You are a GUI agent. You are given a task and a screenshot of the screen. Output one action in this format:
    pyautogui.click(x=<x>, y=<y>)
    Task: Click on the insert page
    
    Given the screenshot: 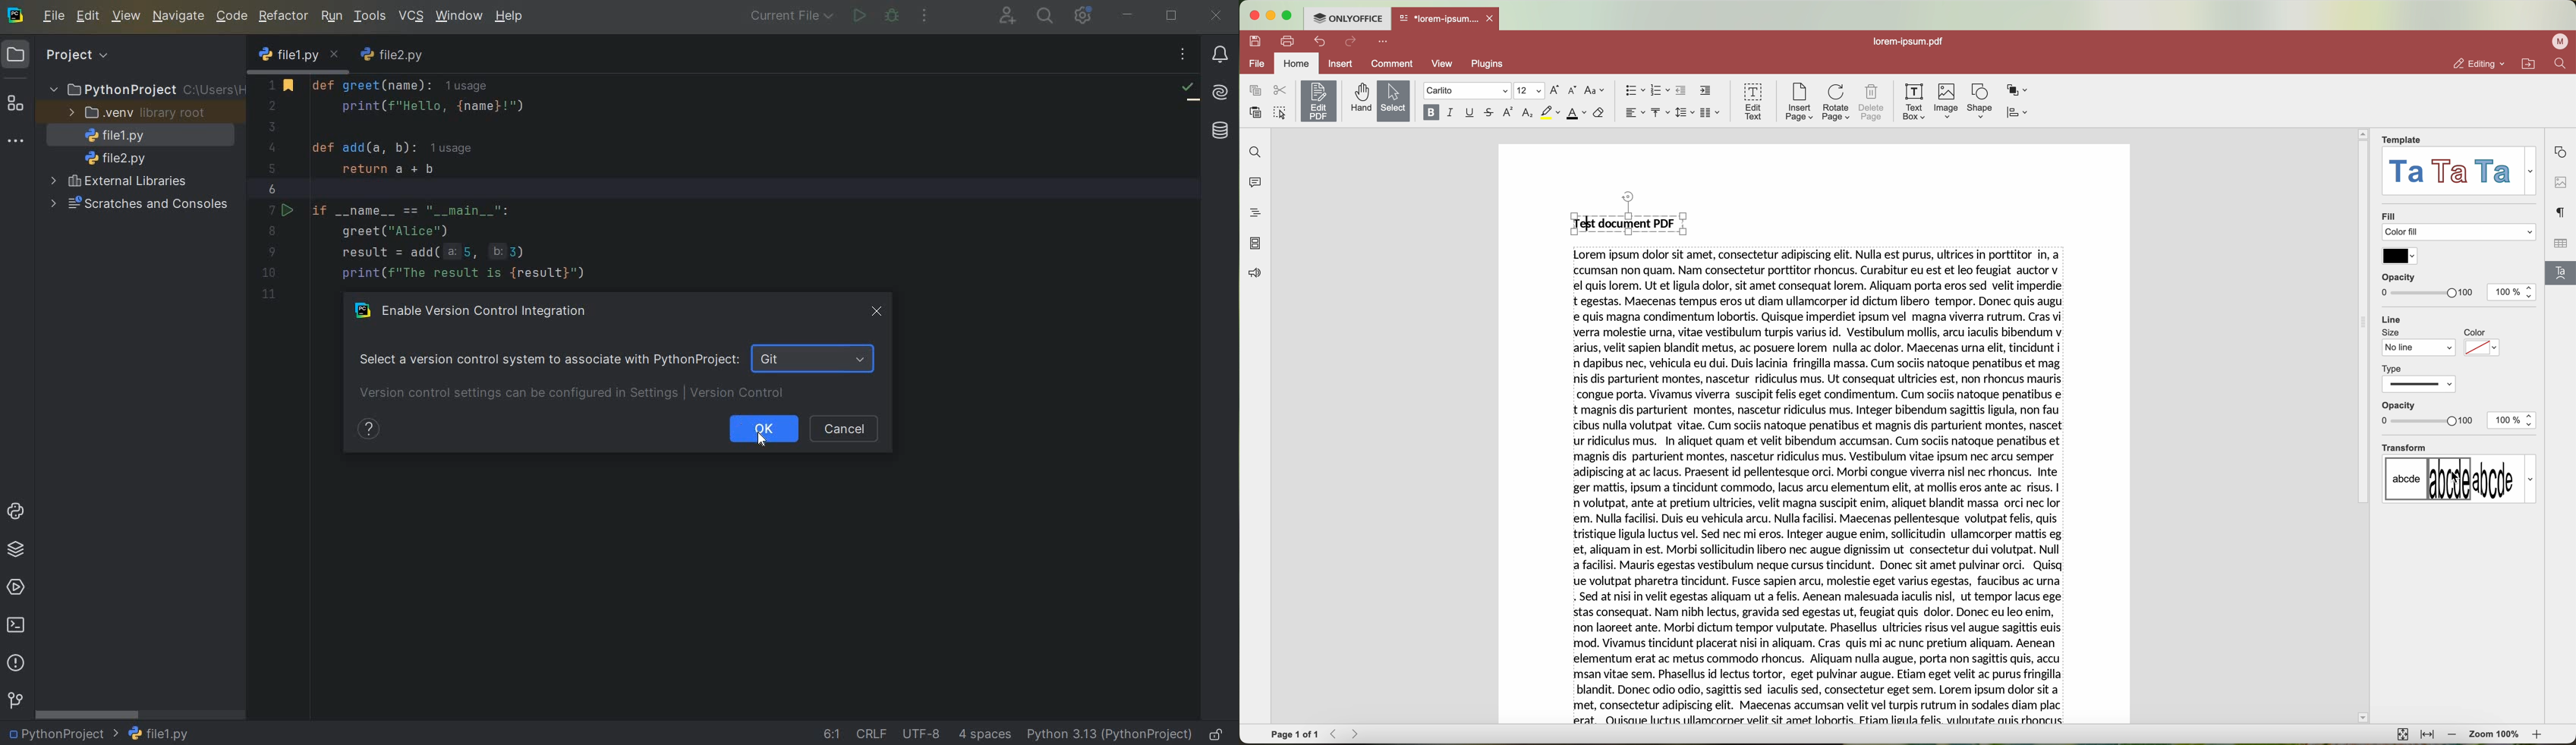 What is the action you would take?
    pyautogui.click(x=1798, y=103)
    